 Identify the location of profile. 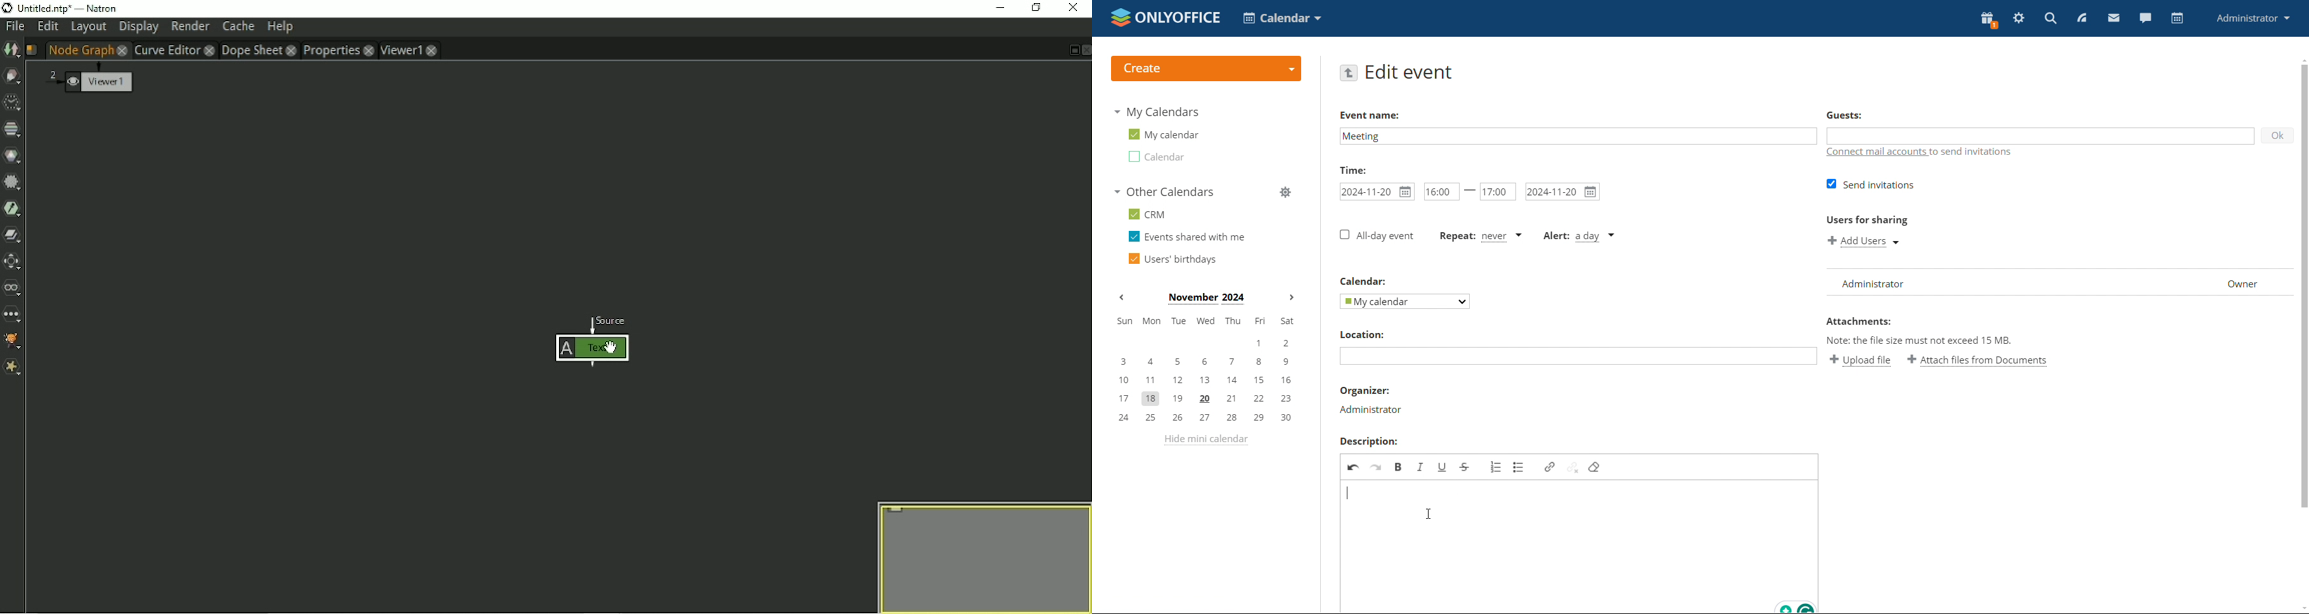
(2253, 18).